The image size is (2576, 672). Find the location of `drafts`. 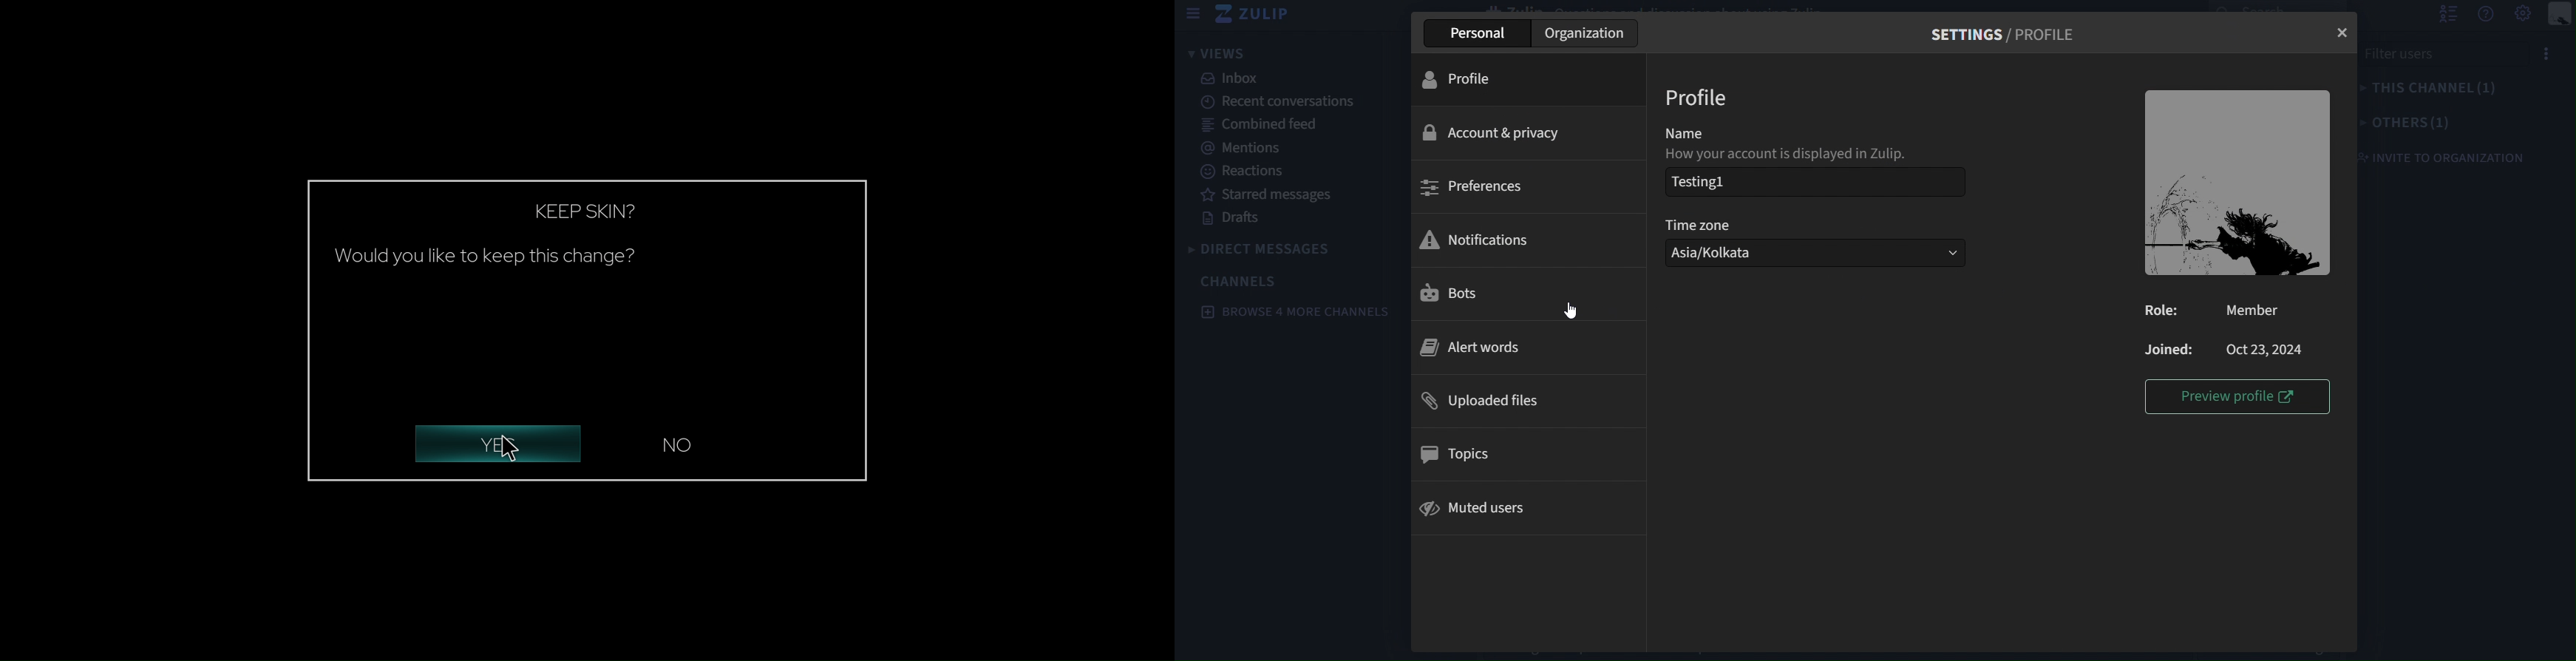

drafts is located at coordinates (1284, 219).